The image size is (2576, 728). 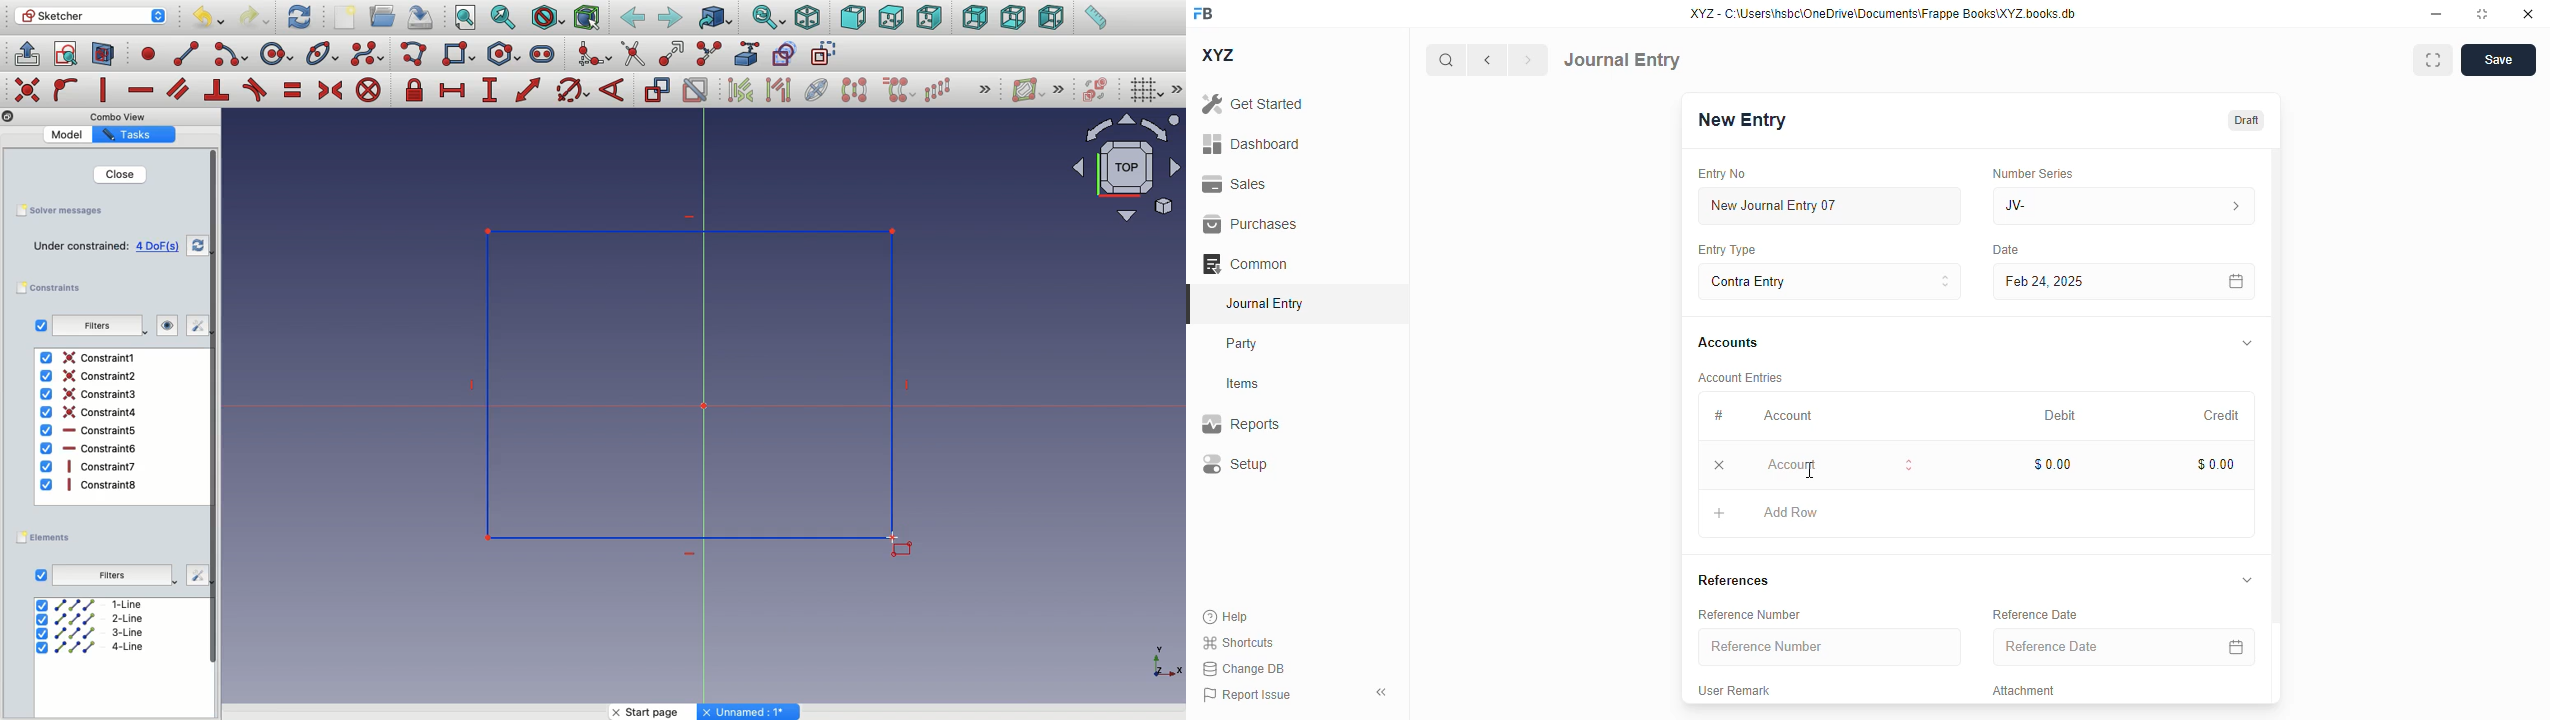 What do you see at coordinates (2061, 415) in the screenshot?
I see `debit` at bounding box center [2061, 415].